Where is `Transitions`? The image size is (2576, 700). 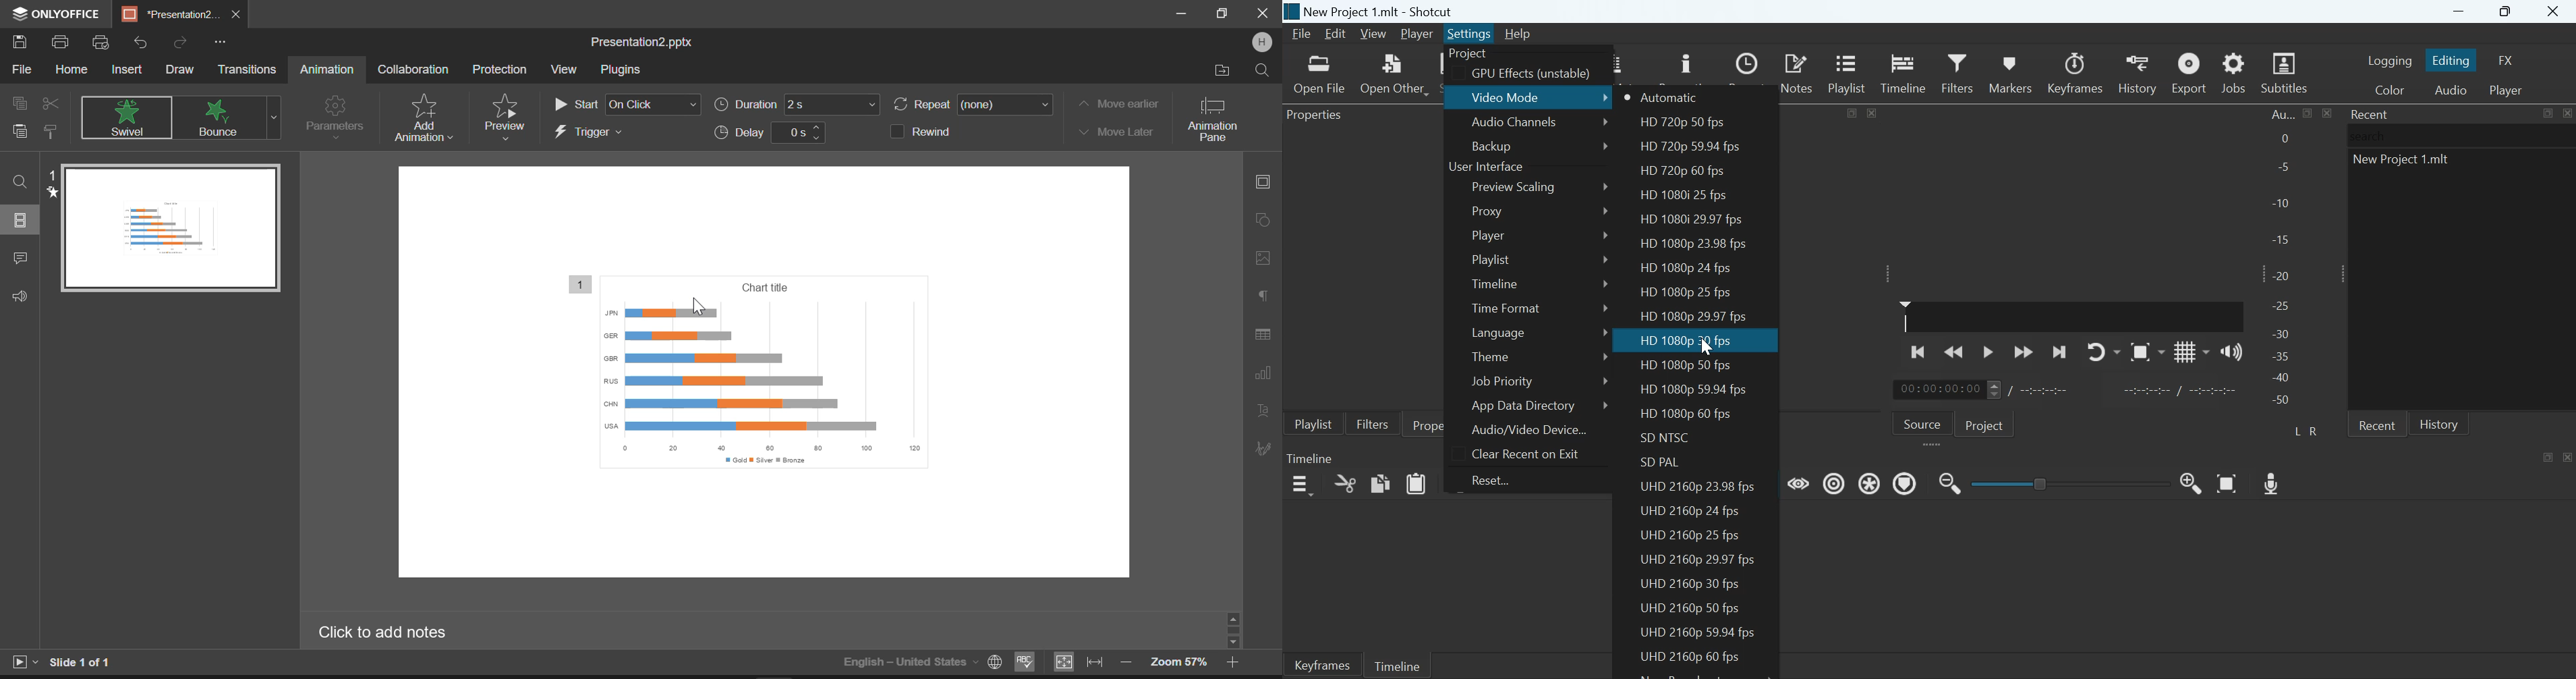
Transitions is located at coordinates (248, 70).